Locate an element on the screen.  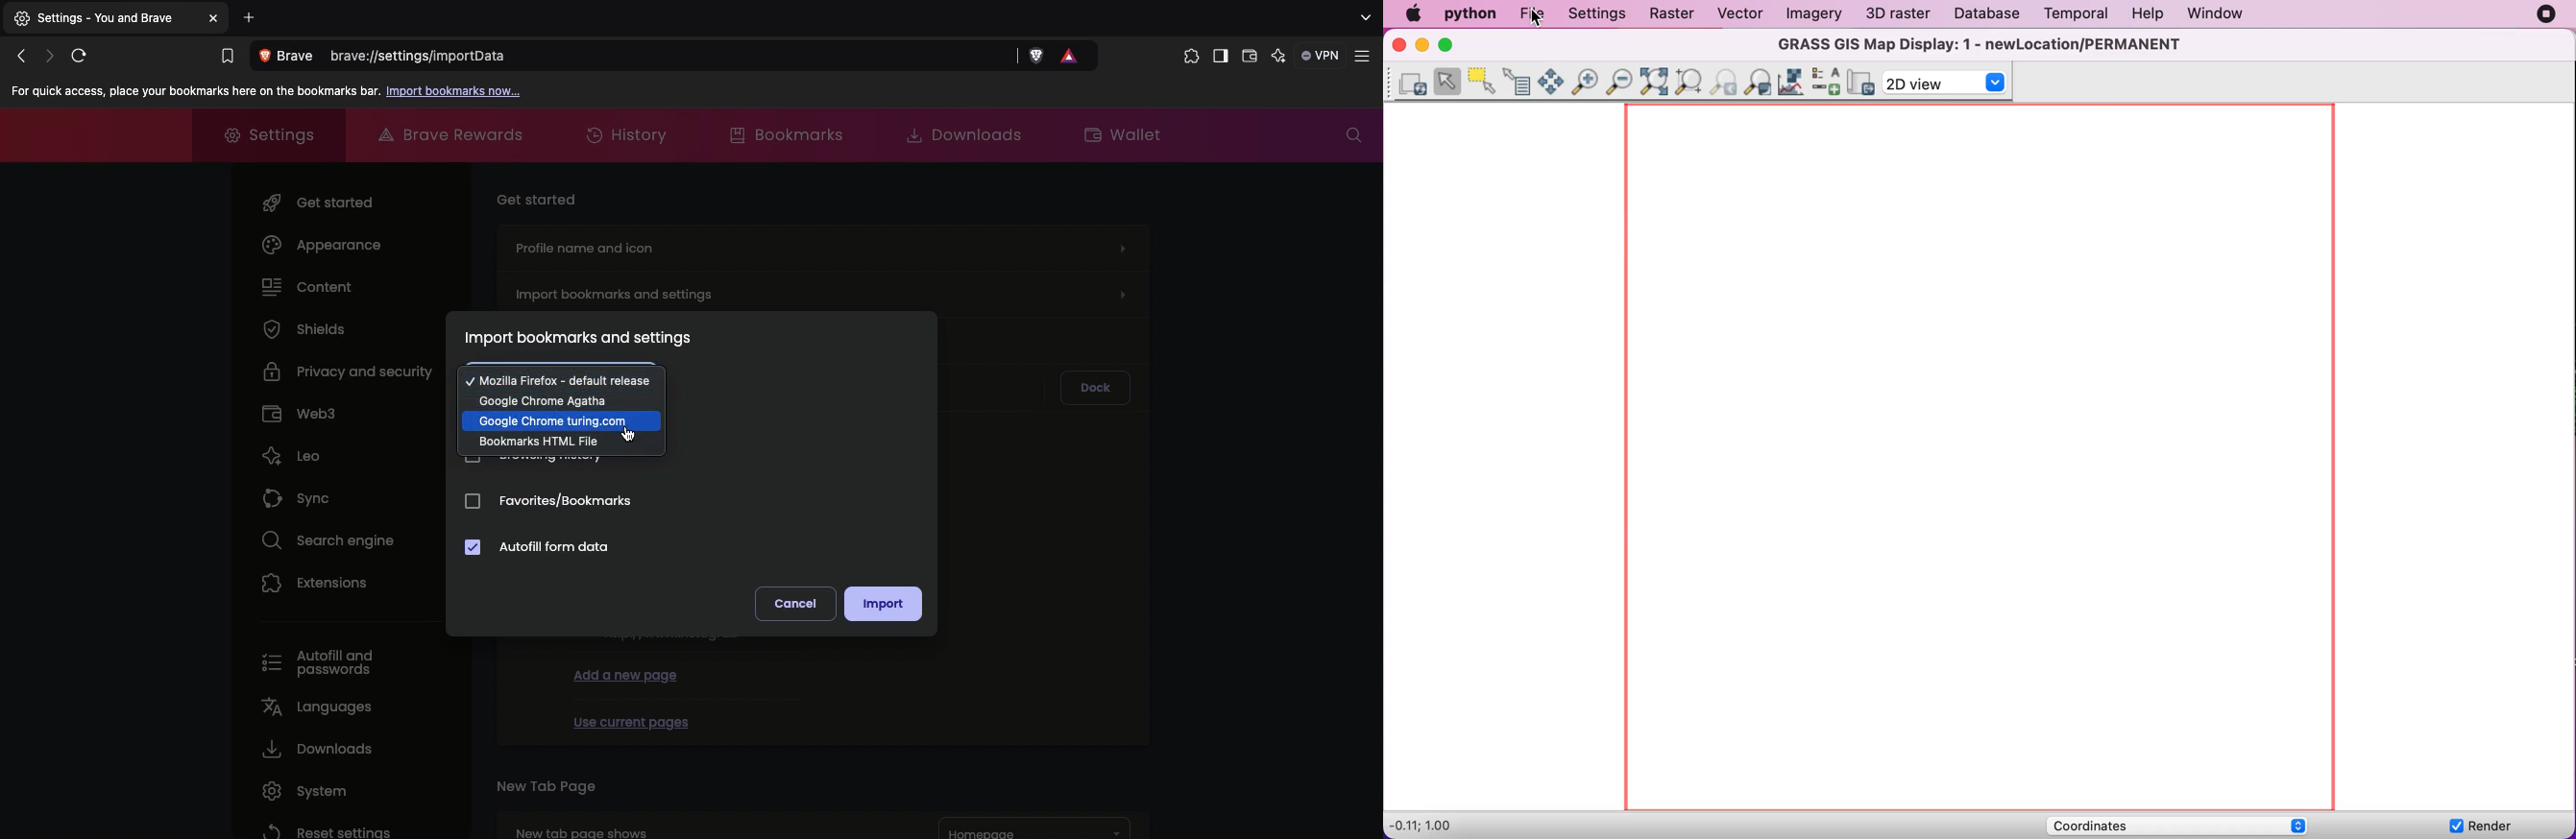
Bookmarks is located at coordinates (226, 57).